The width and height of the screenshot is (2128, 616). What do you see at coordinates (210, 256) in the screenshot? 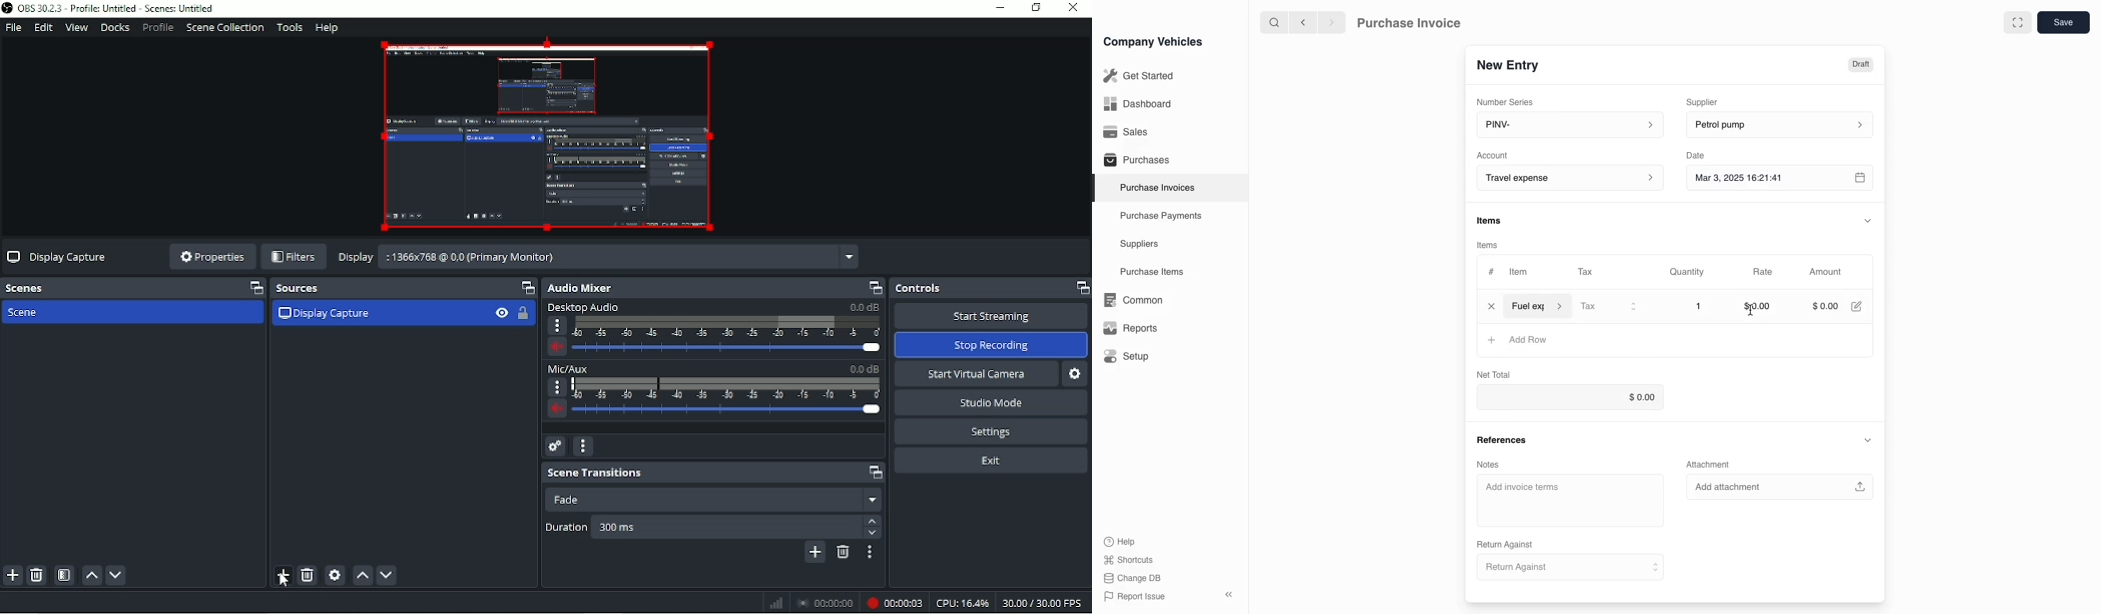
I see `Properties` at bounding box center [210, 256].